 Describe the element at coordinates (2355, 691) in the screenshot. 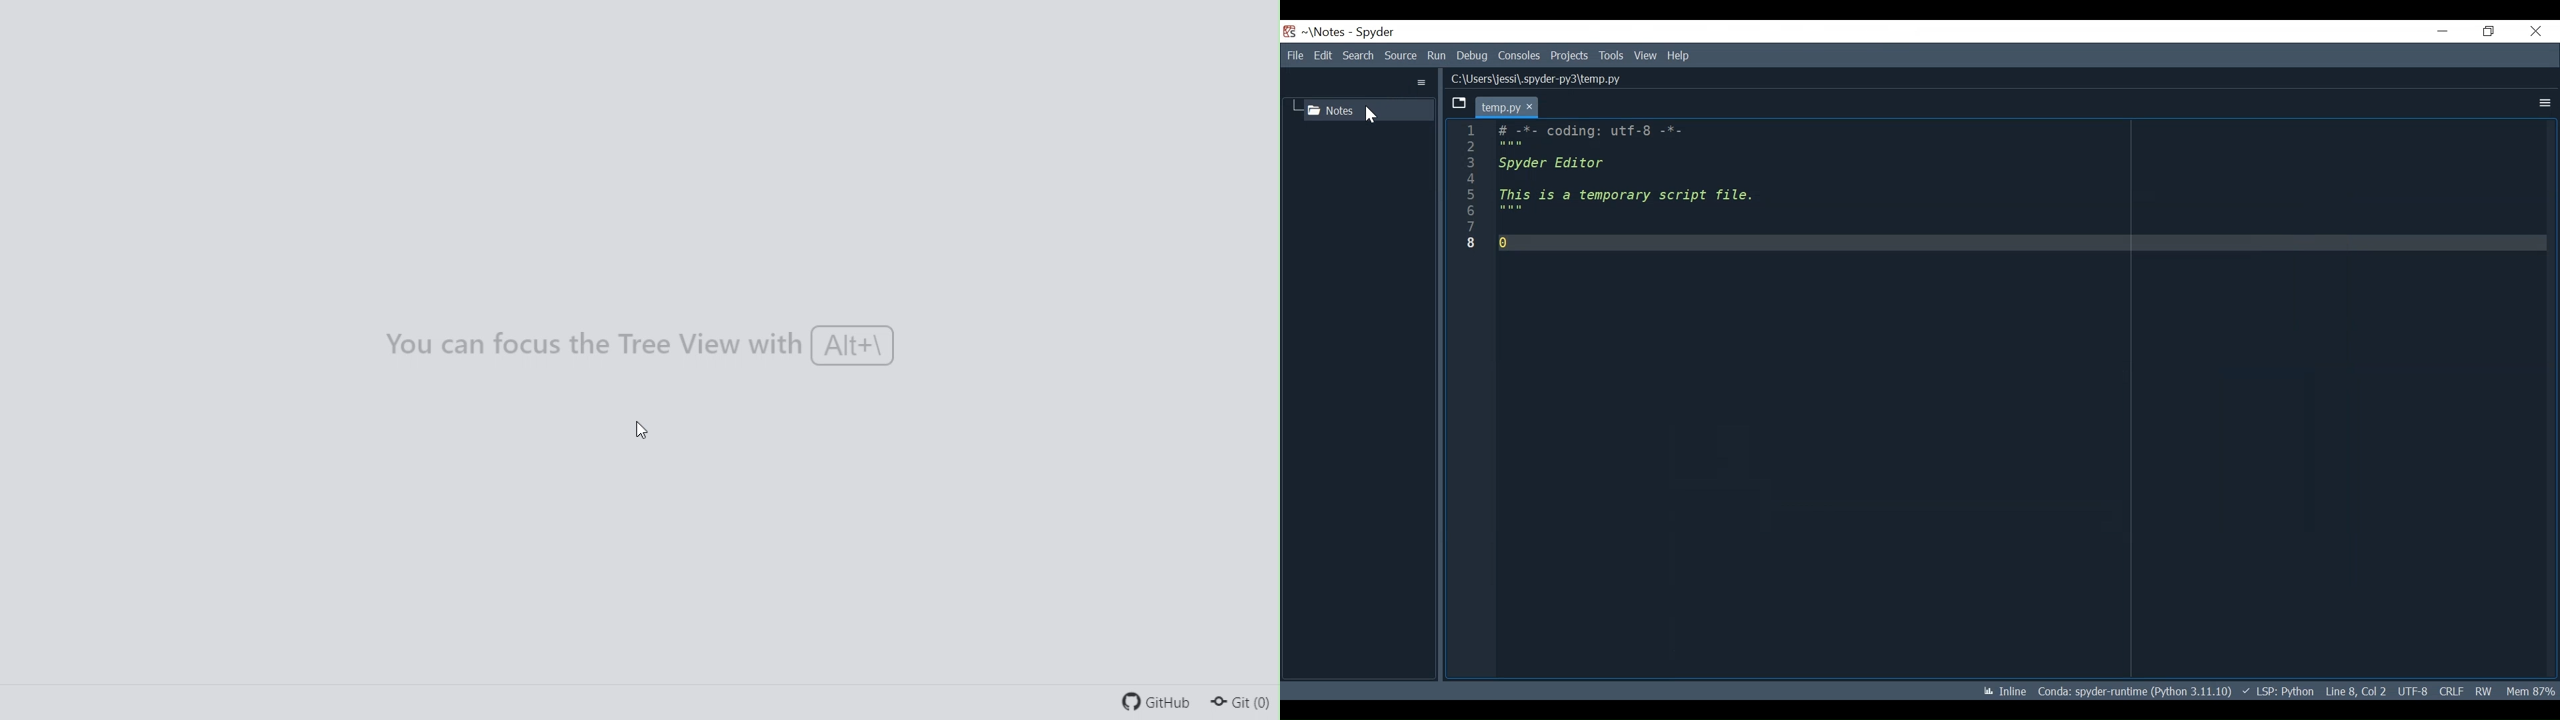

I see `Cursor Position` at that location.